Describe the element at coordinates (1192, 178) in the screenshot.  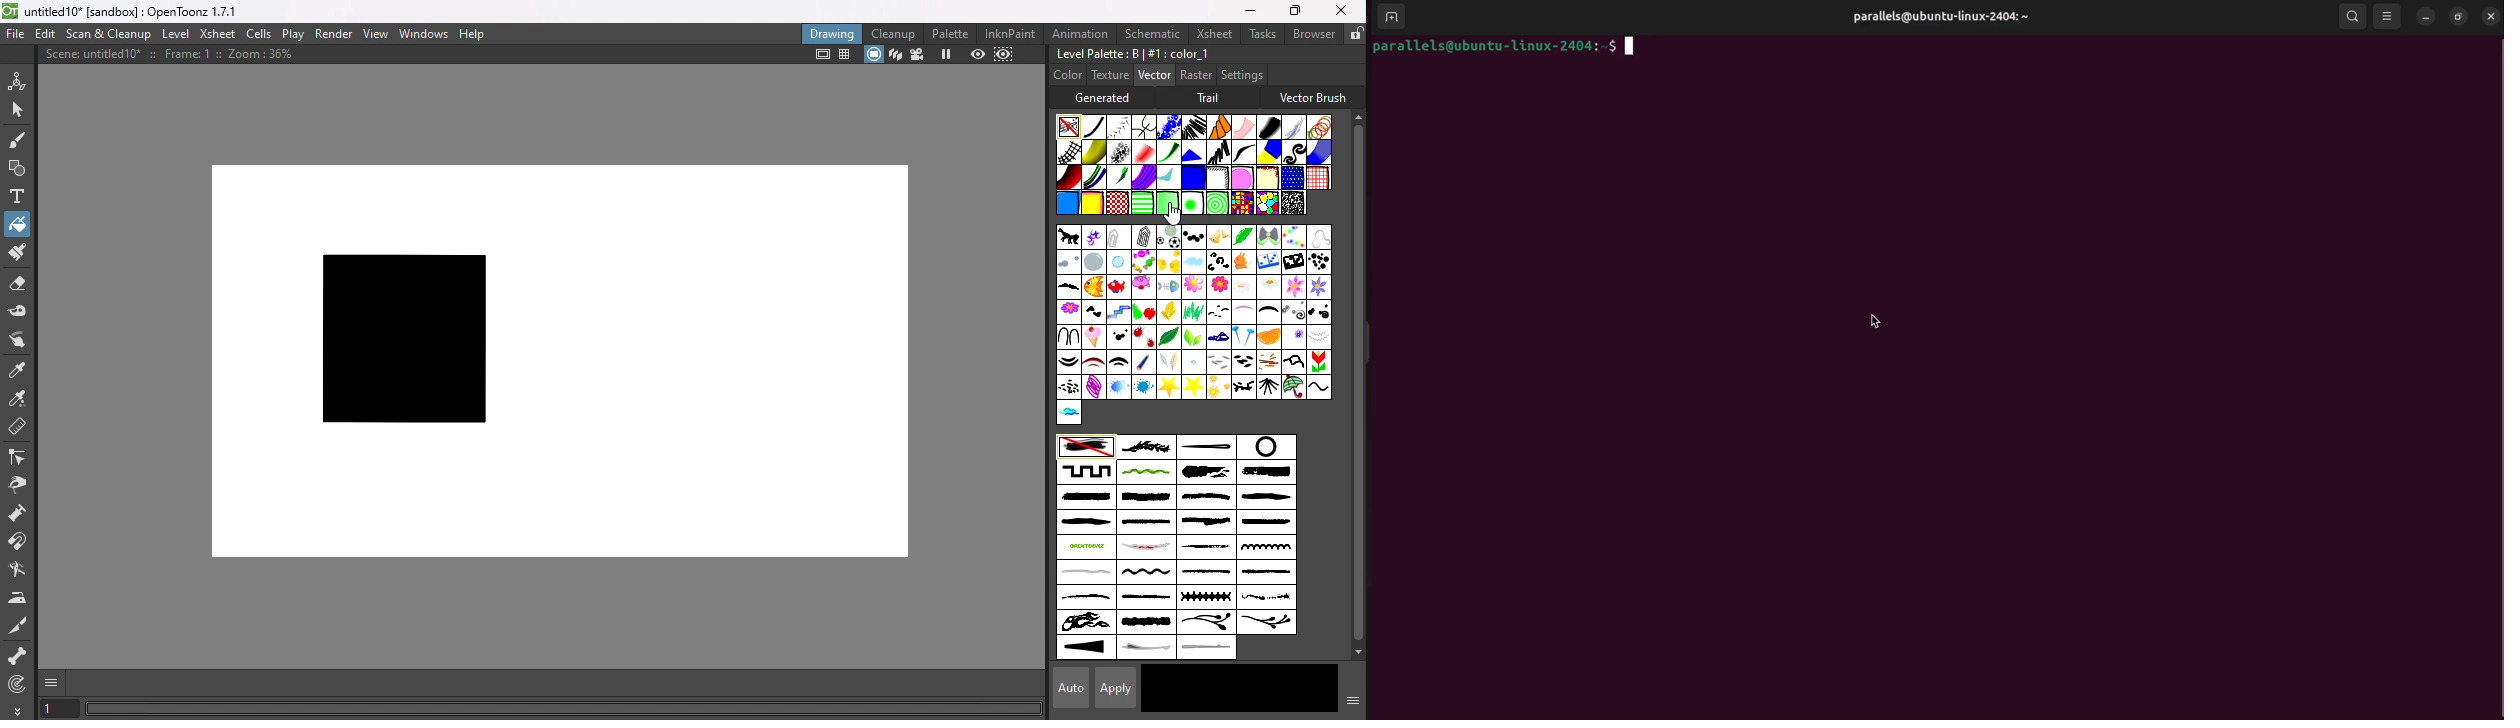
I see `Offset` at that location.